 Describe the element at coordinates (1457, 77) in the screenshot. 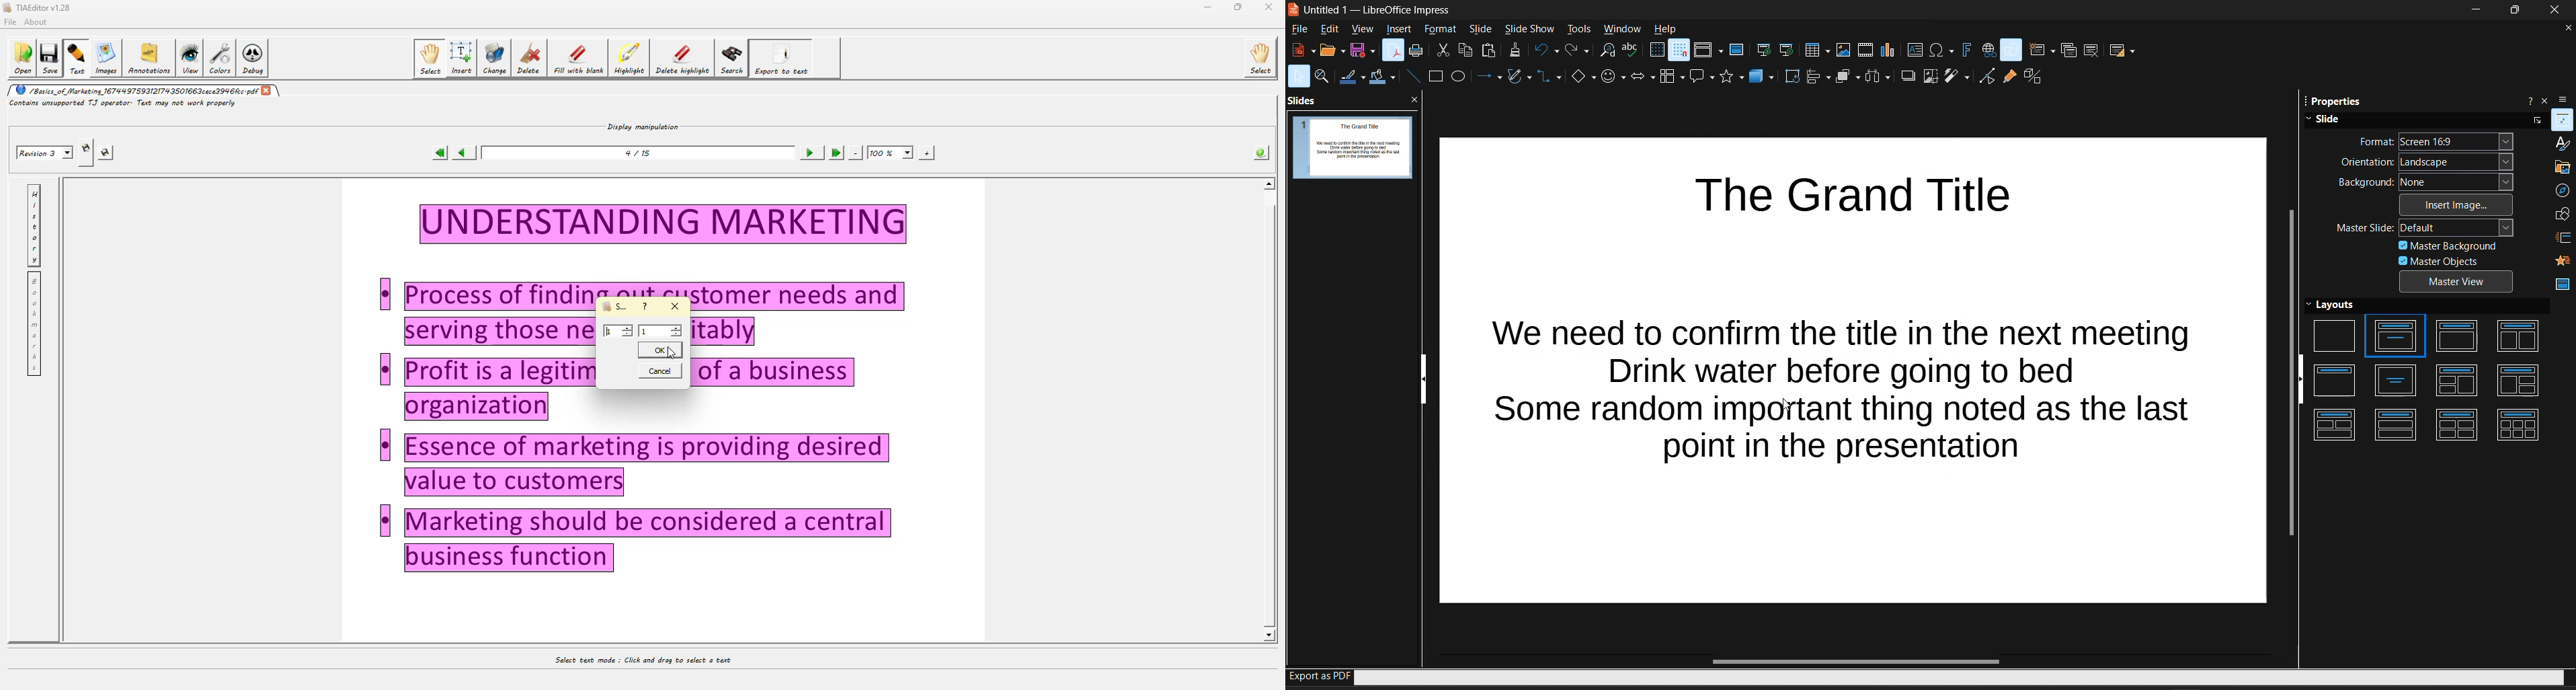

I see `circle` at that location.